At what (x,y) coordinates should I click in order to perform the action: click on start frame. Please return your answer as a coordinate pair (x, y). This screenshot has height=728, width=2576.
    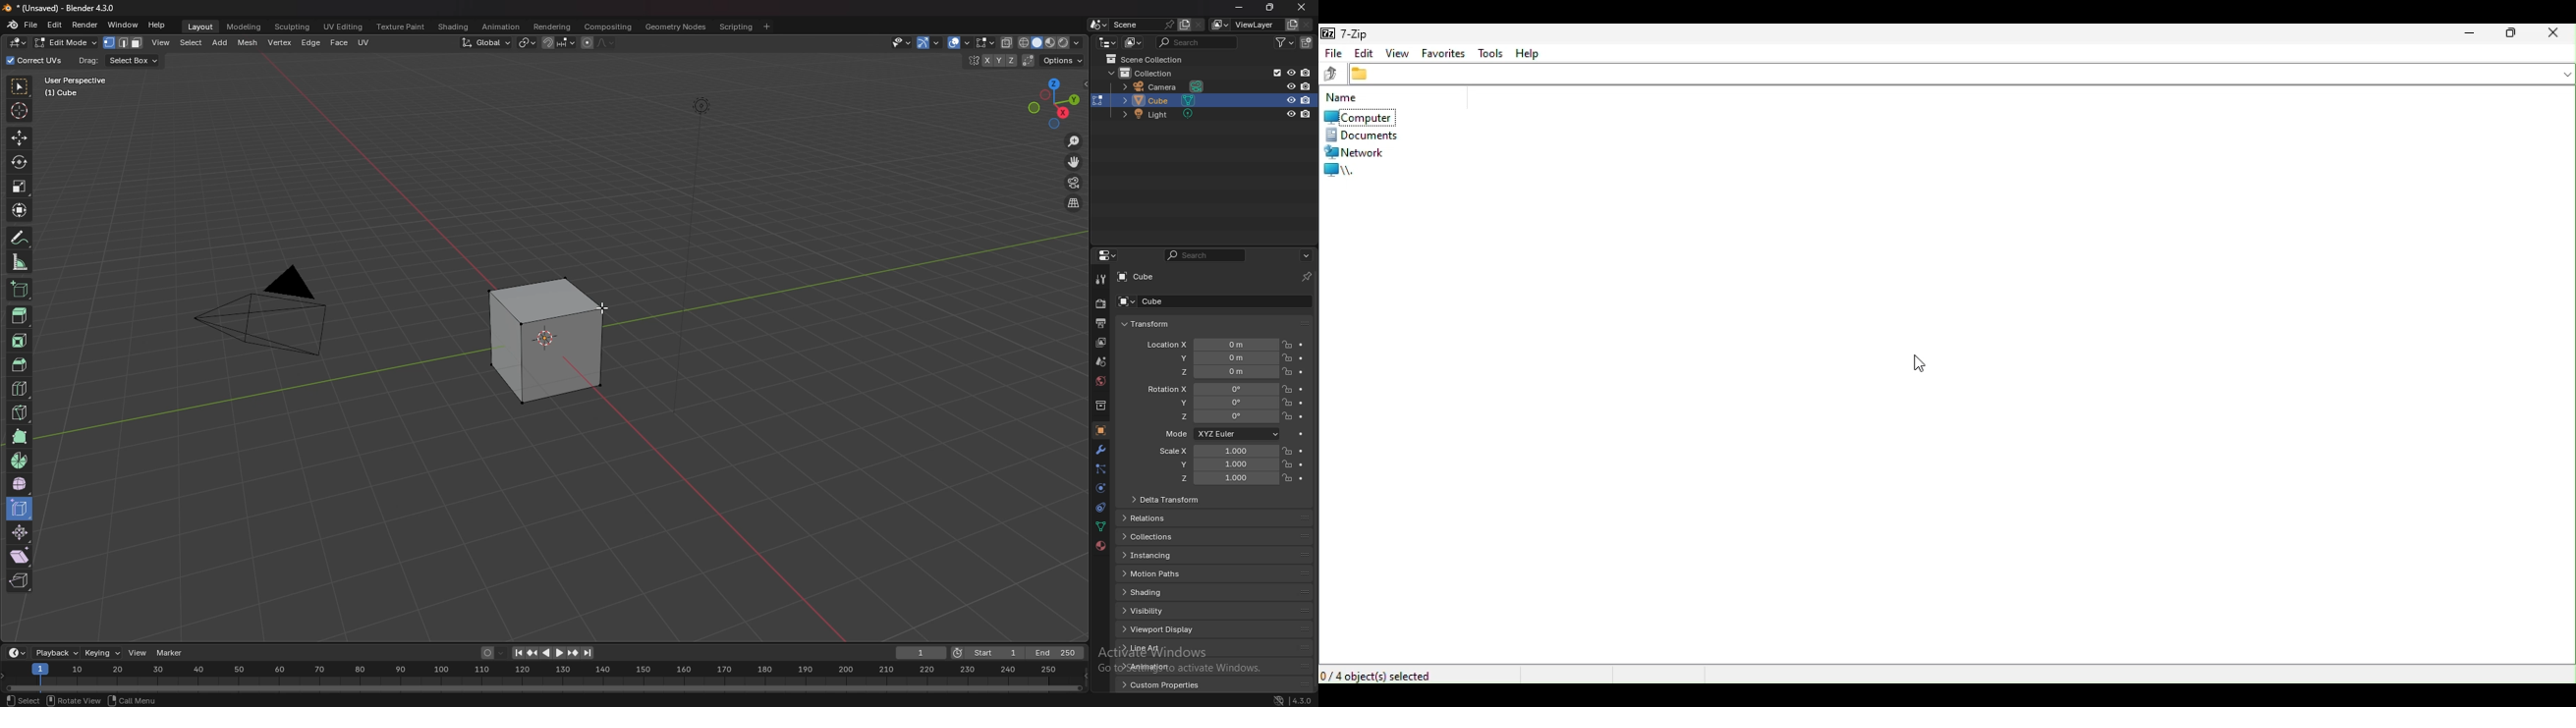
    Looking at the image, I should click on (990, 652).